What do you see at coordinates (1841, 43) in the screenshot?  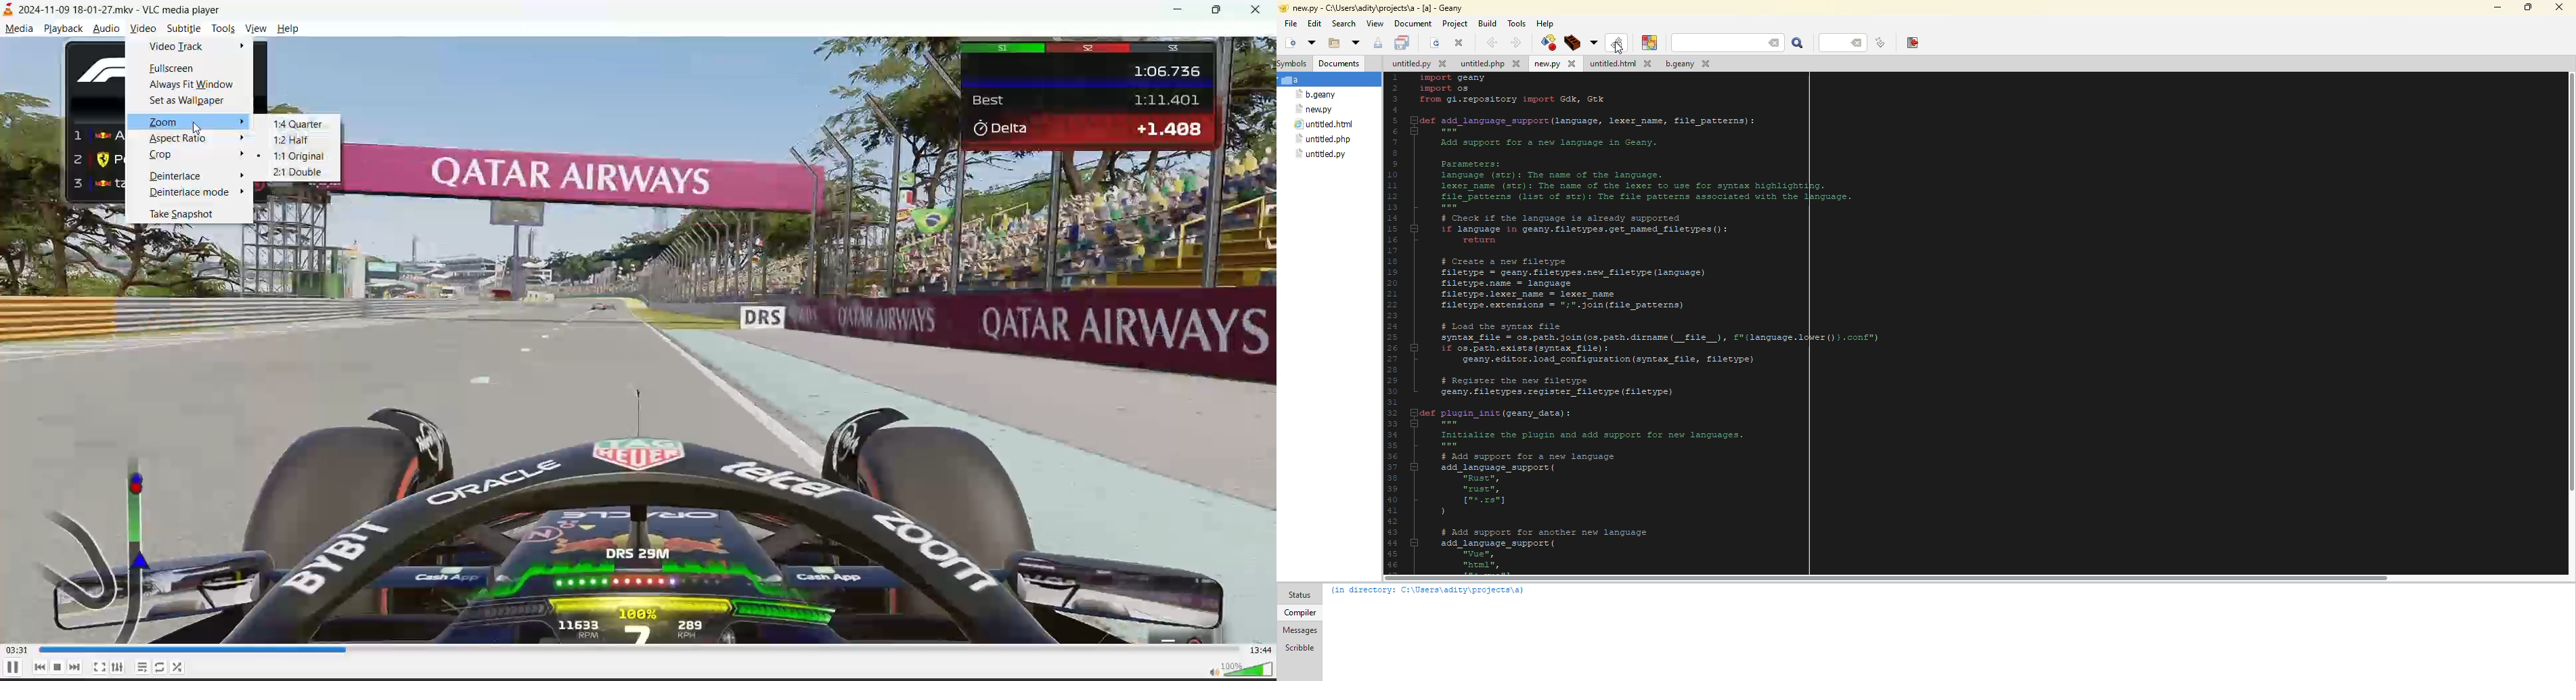 I see `line` at bounding box center [1841, 43].